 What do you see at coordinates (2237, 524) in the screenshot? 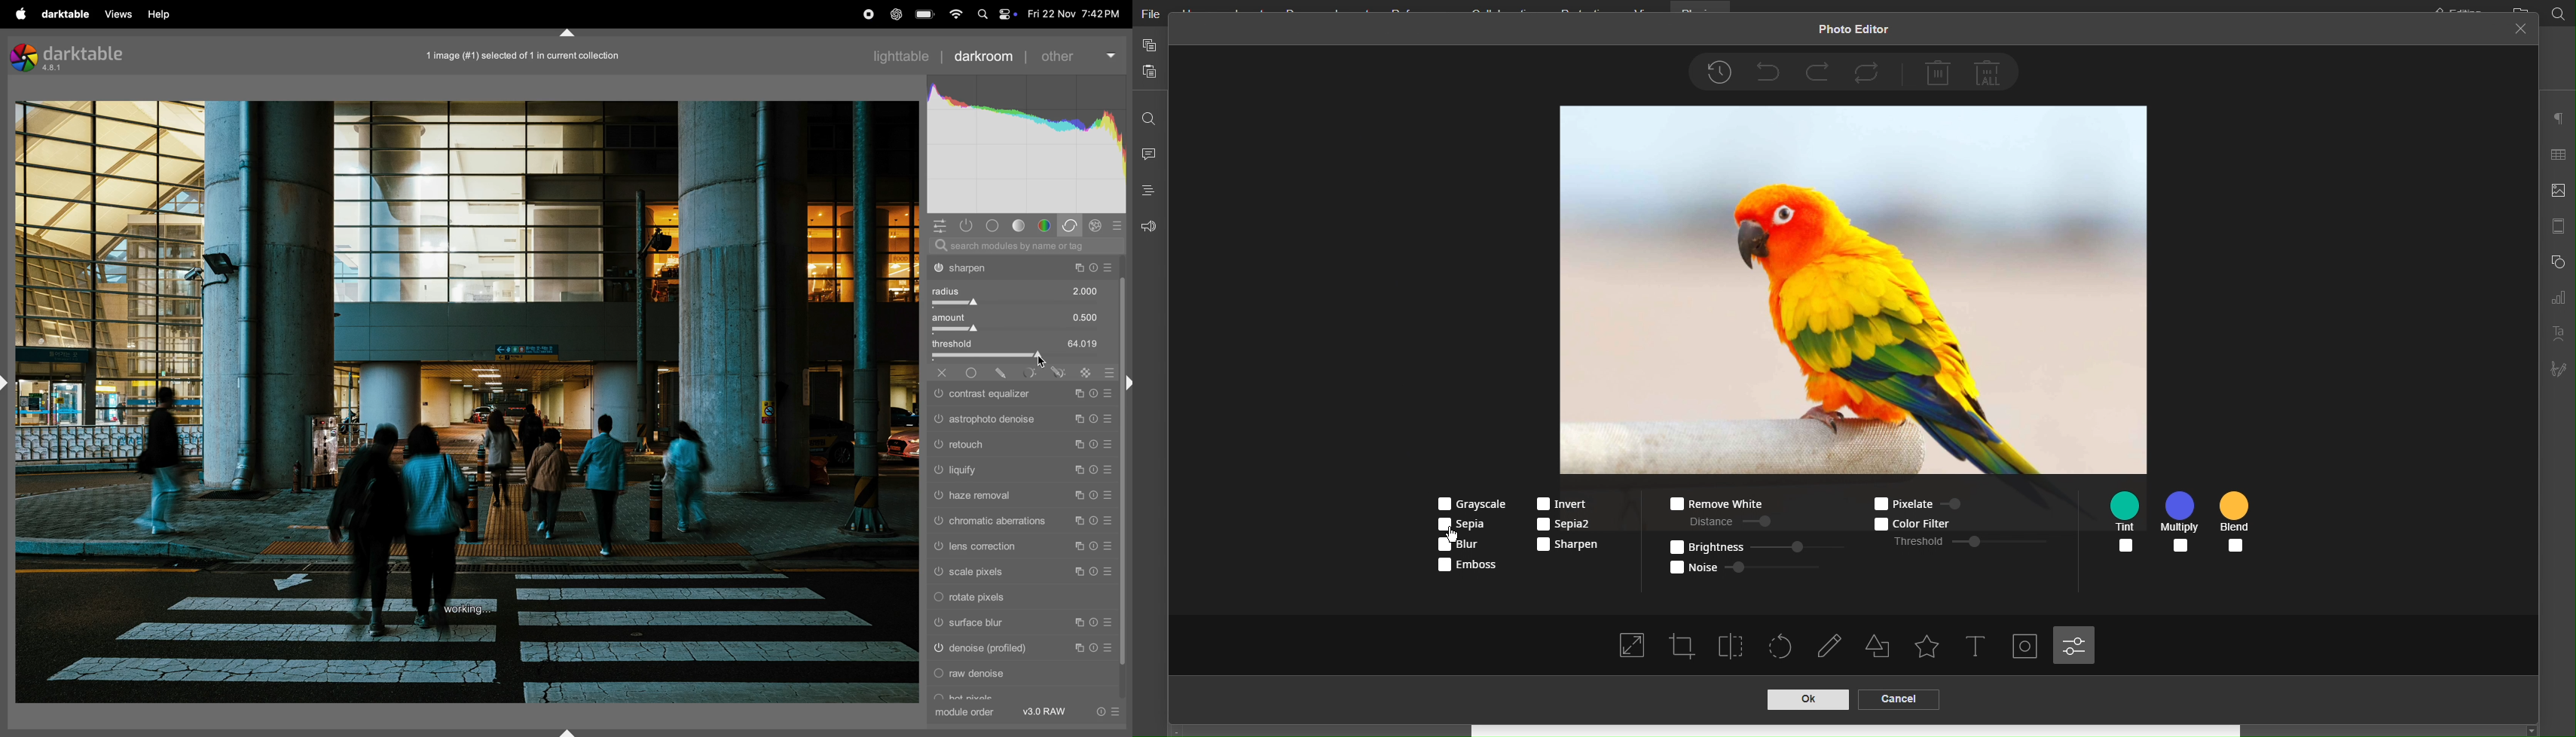
I see `Blend` at bounding box center [2237, 524].